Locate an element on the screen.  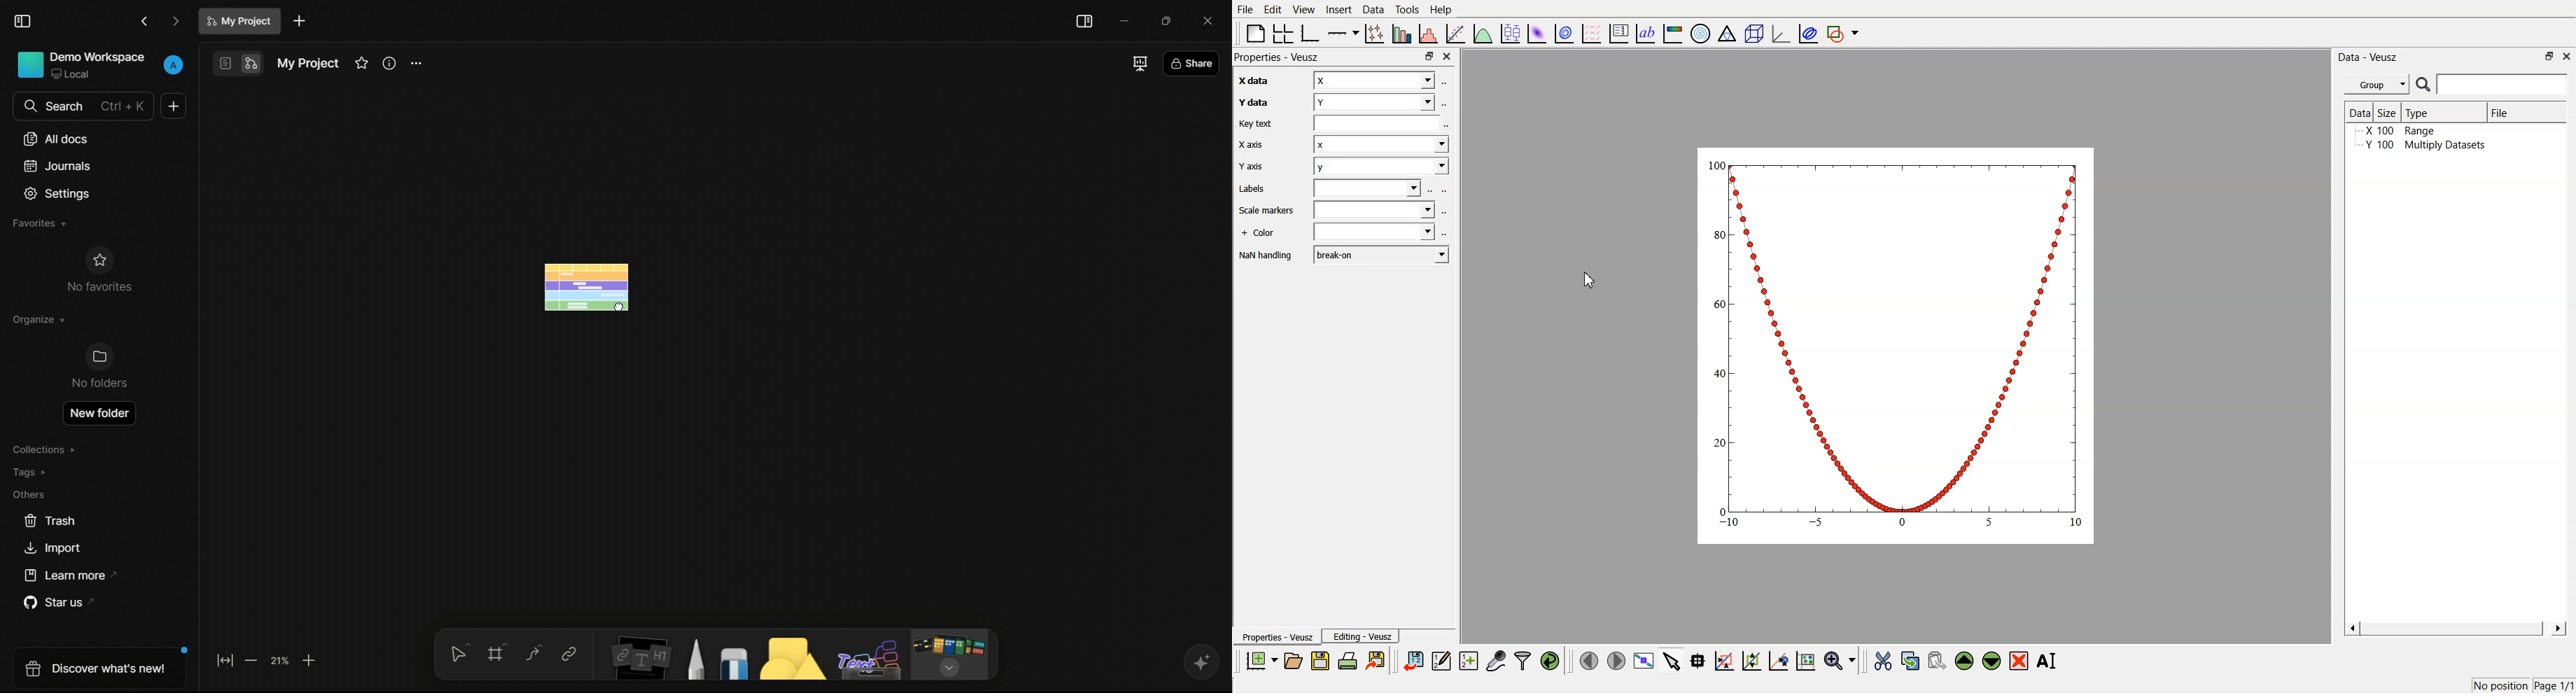
search icon is located at coordinates (2425, 84).